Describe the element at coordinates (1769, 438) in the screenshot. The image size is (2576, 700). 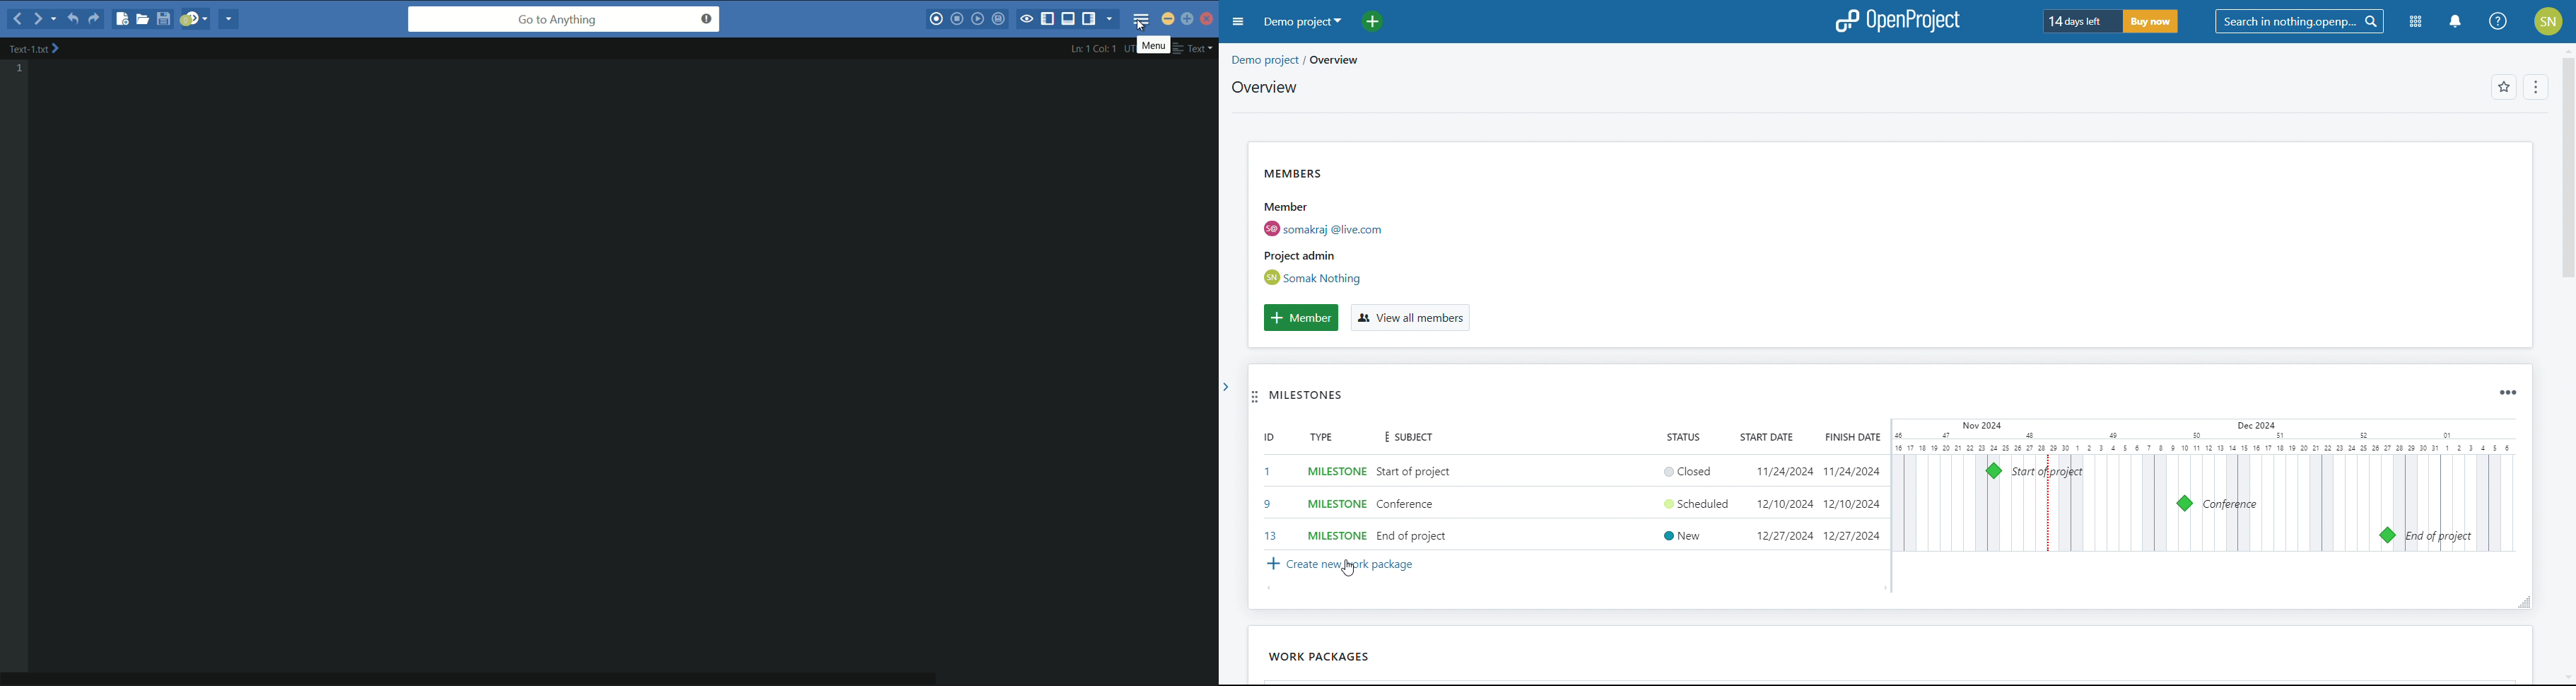
I see `start date` at that location.